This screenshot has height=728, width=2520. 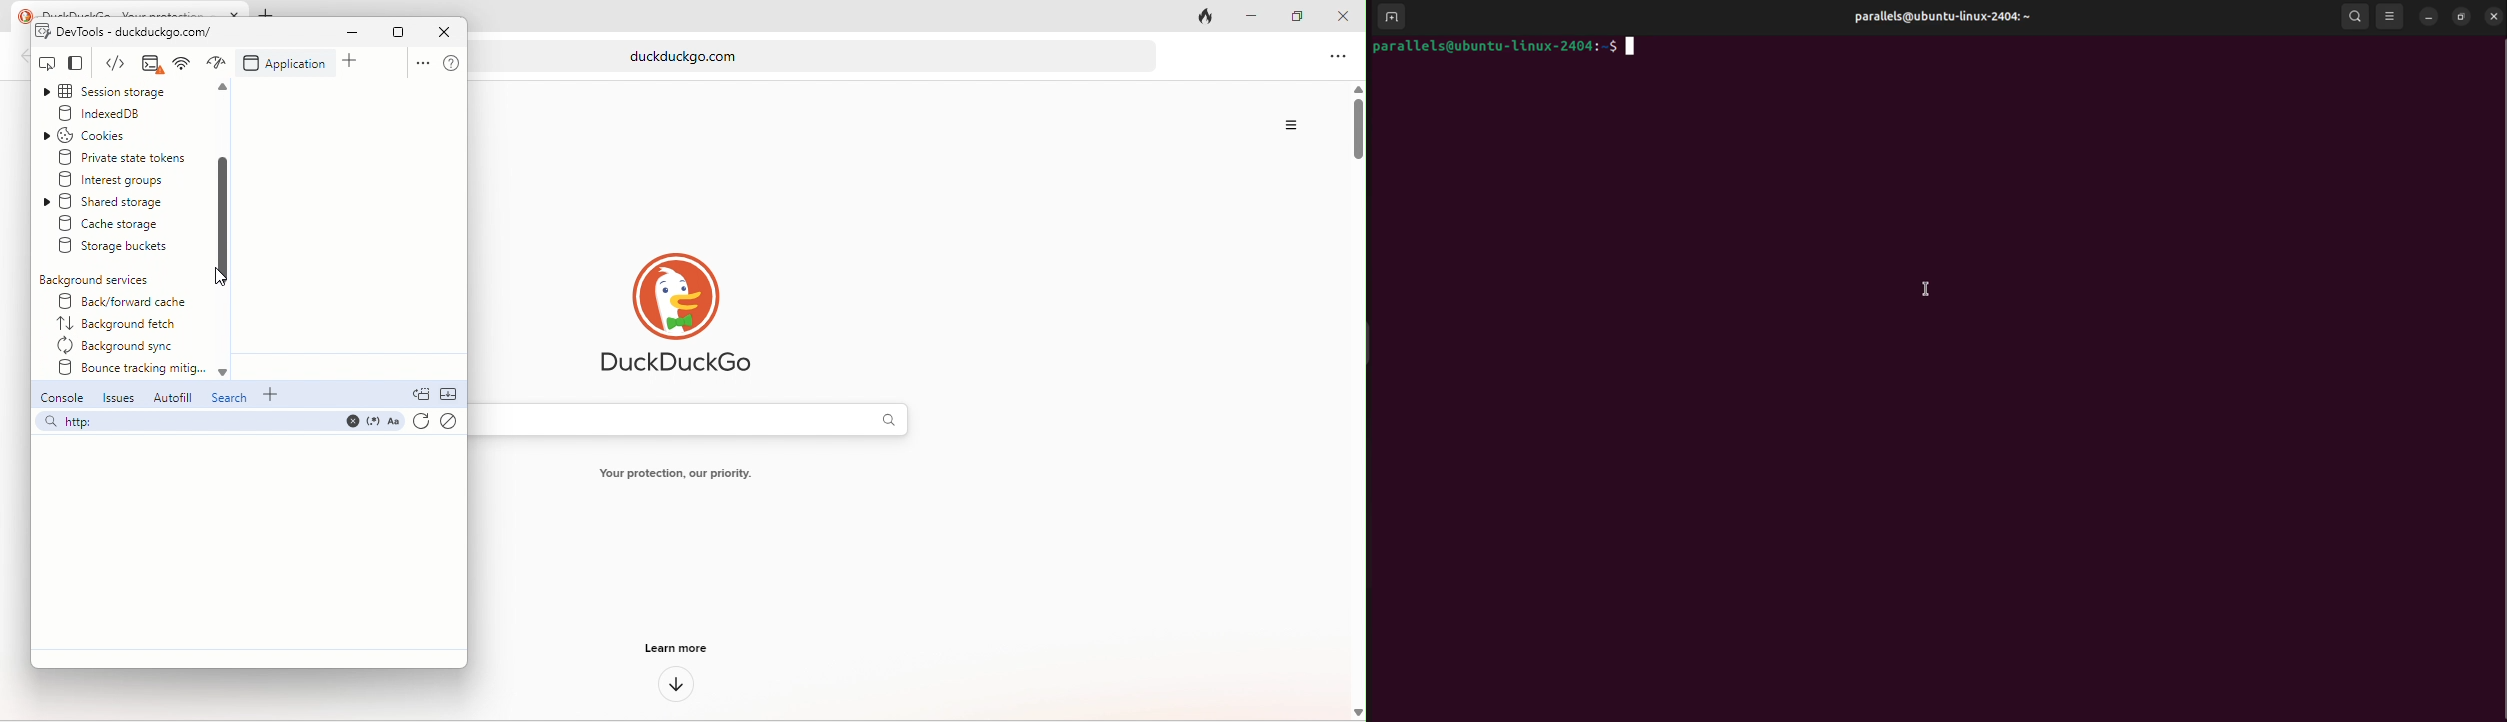 I want to click on collapse, so click(x=452, y=396).